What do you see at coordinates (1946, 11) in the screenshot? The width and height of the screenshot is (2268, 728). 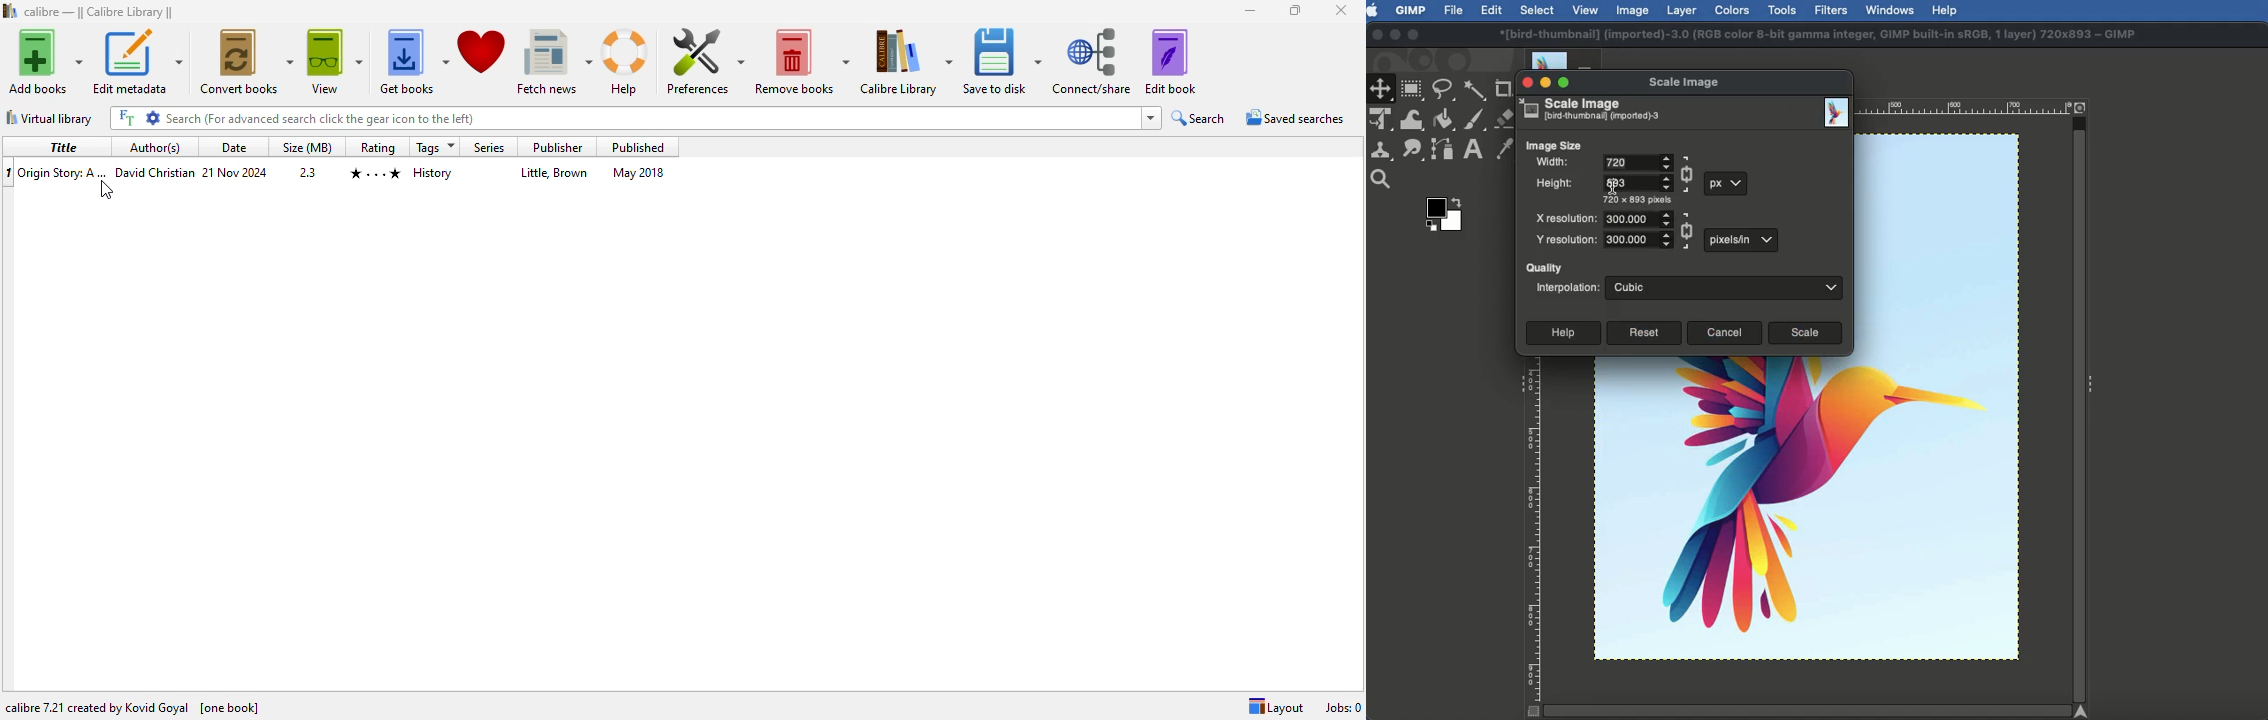 I see `Help` at bounding box center [1946, 11].